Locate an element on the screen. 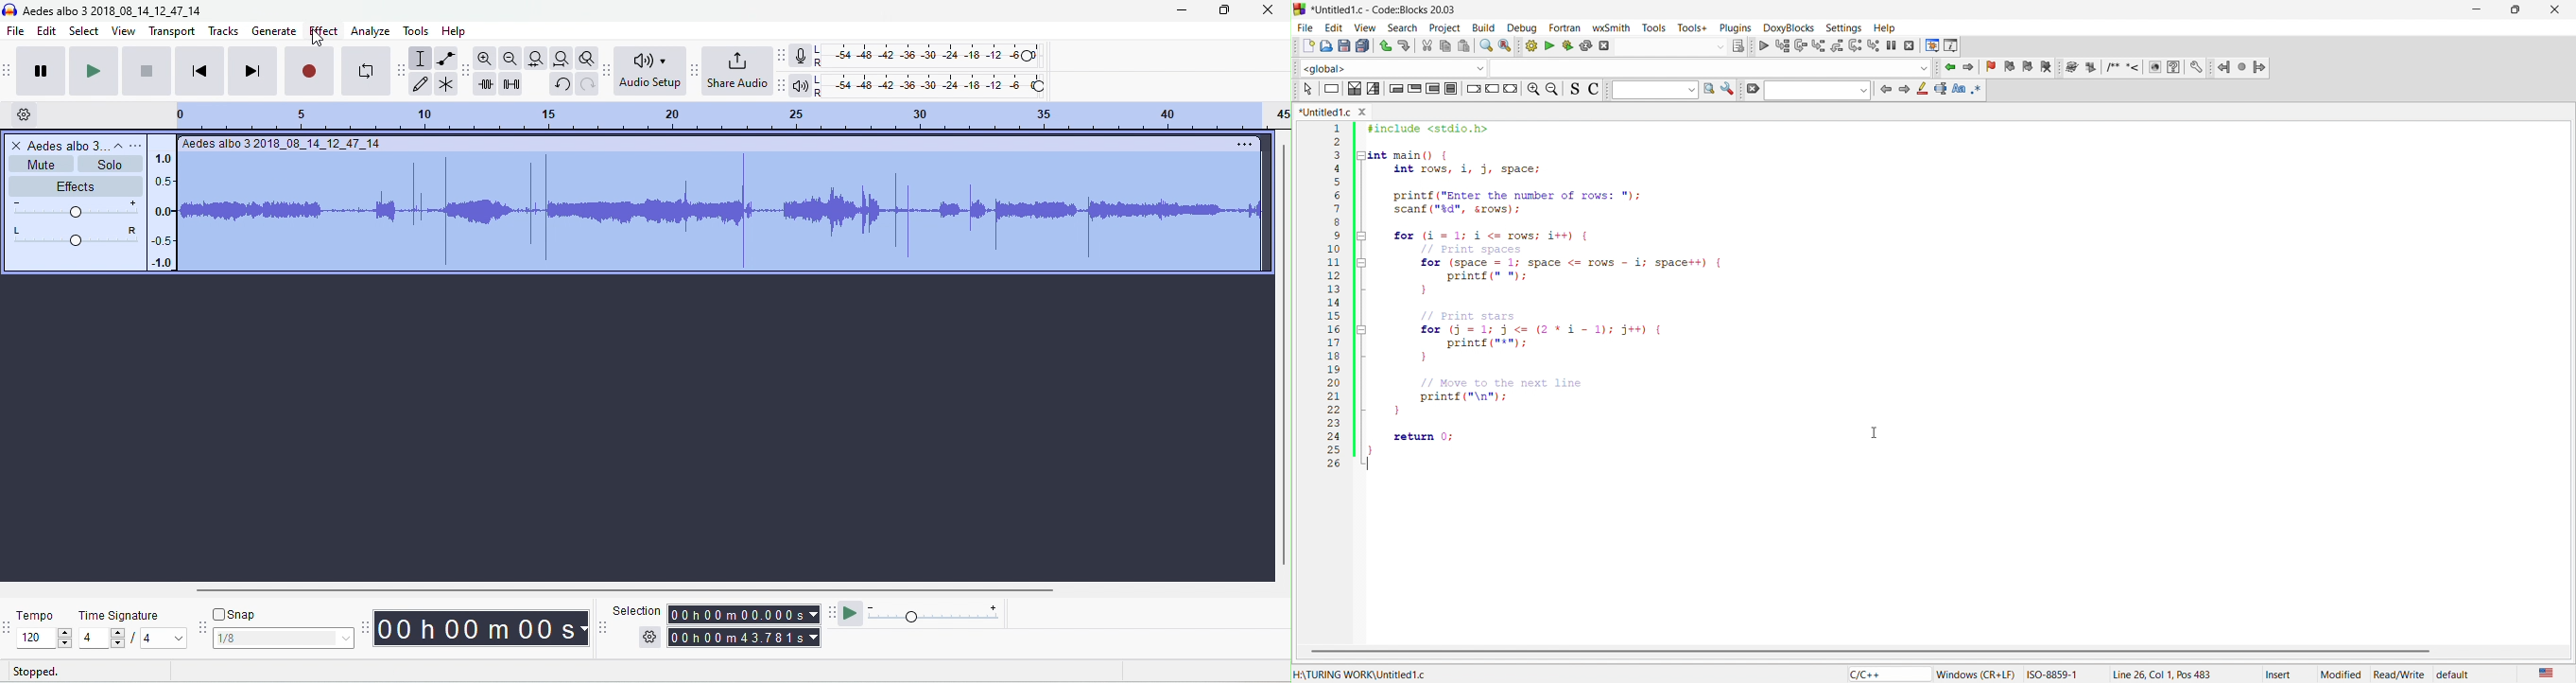  icon is located at coordinates (1904, 91).